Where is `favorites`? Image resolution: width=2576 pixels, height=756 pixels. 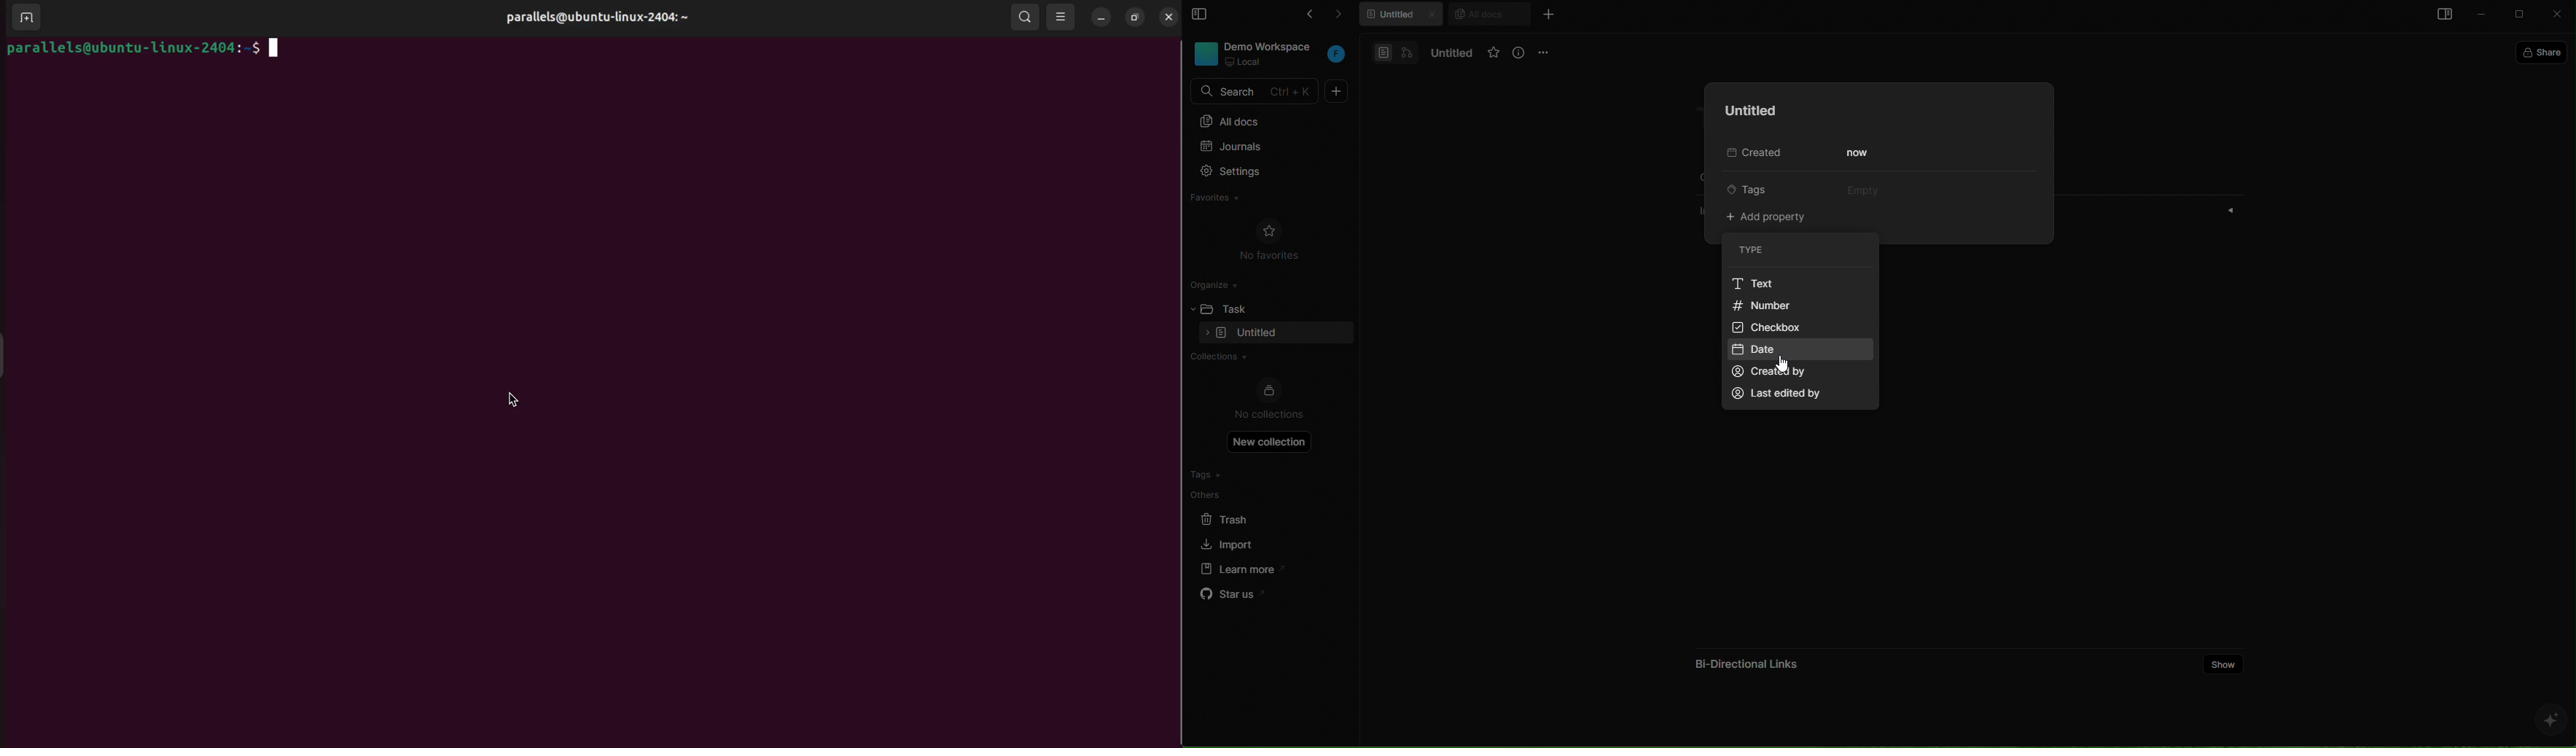
favorites is located at coordinates (1230, 200).